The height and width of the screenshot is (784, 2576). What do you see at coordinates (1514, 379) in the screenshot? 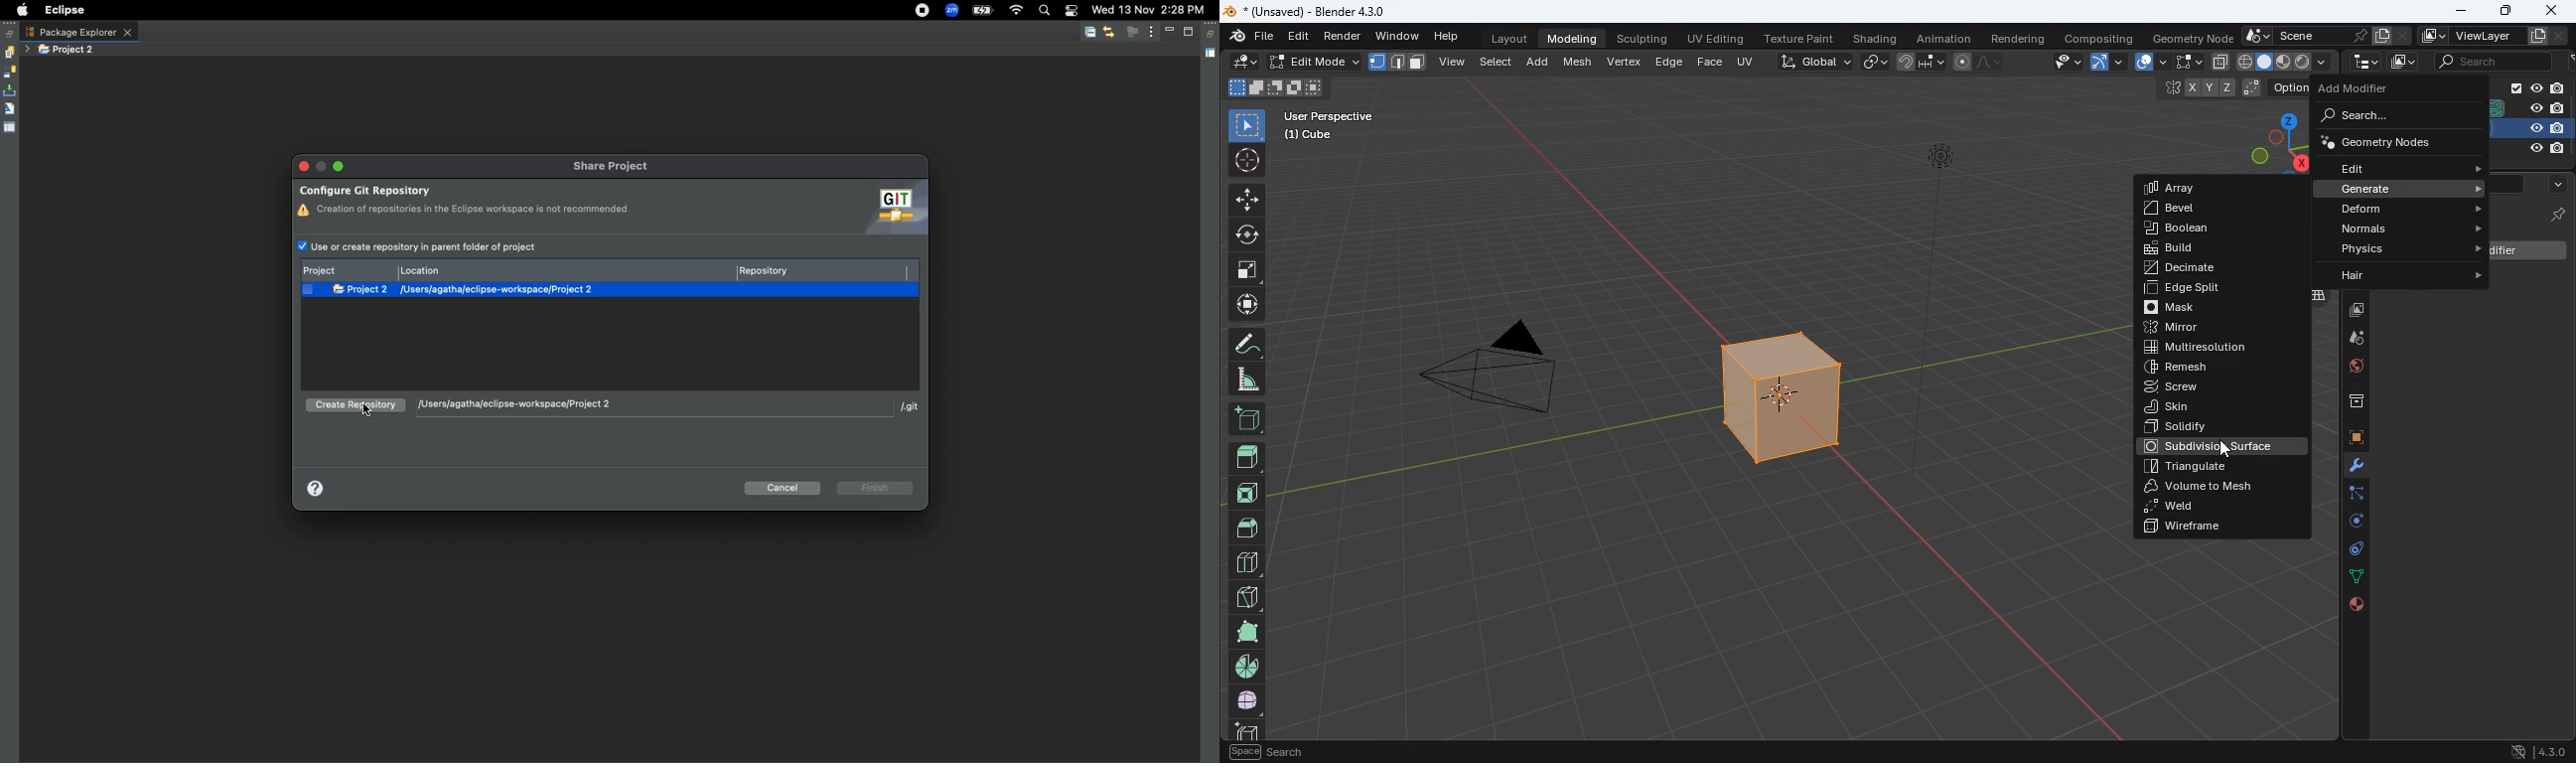
I see `camera` at bounding box center [1514, 379].